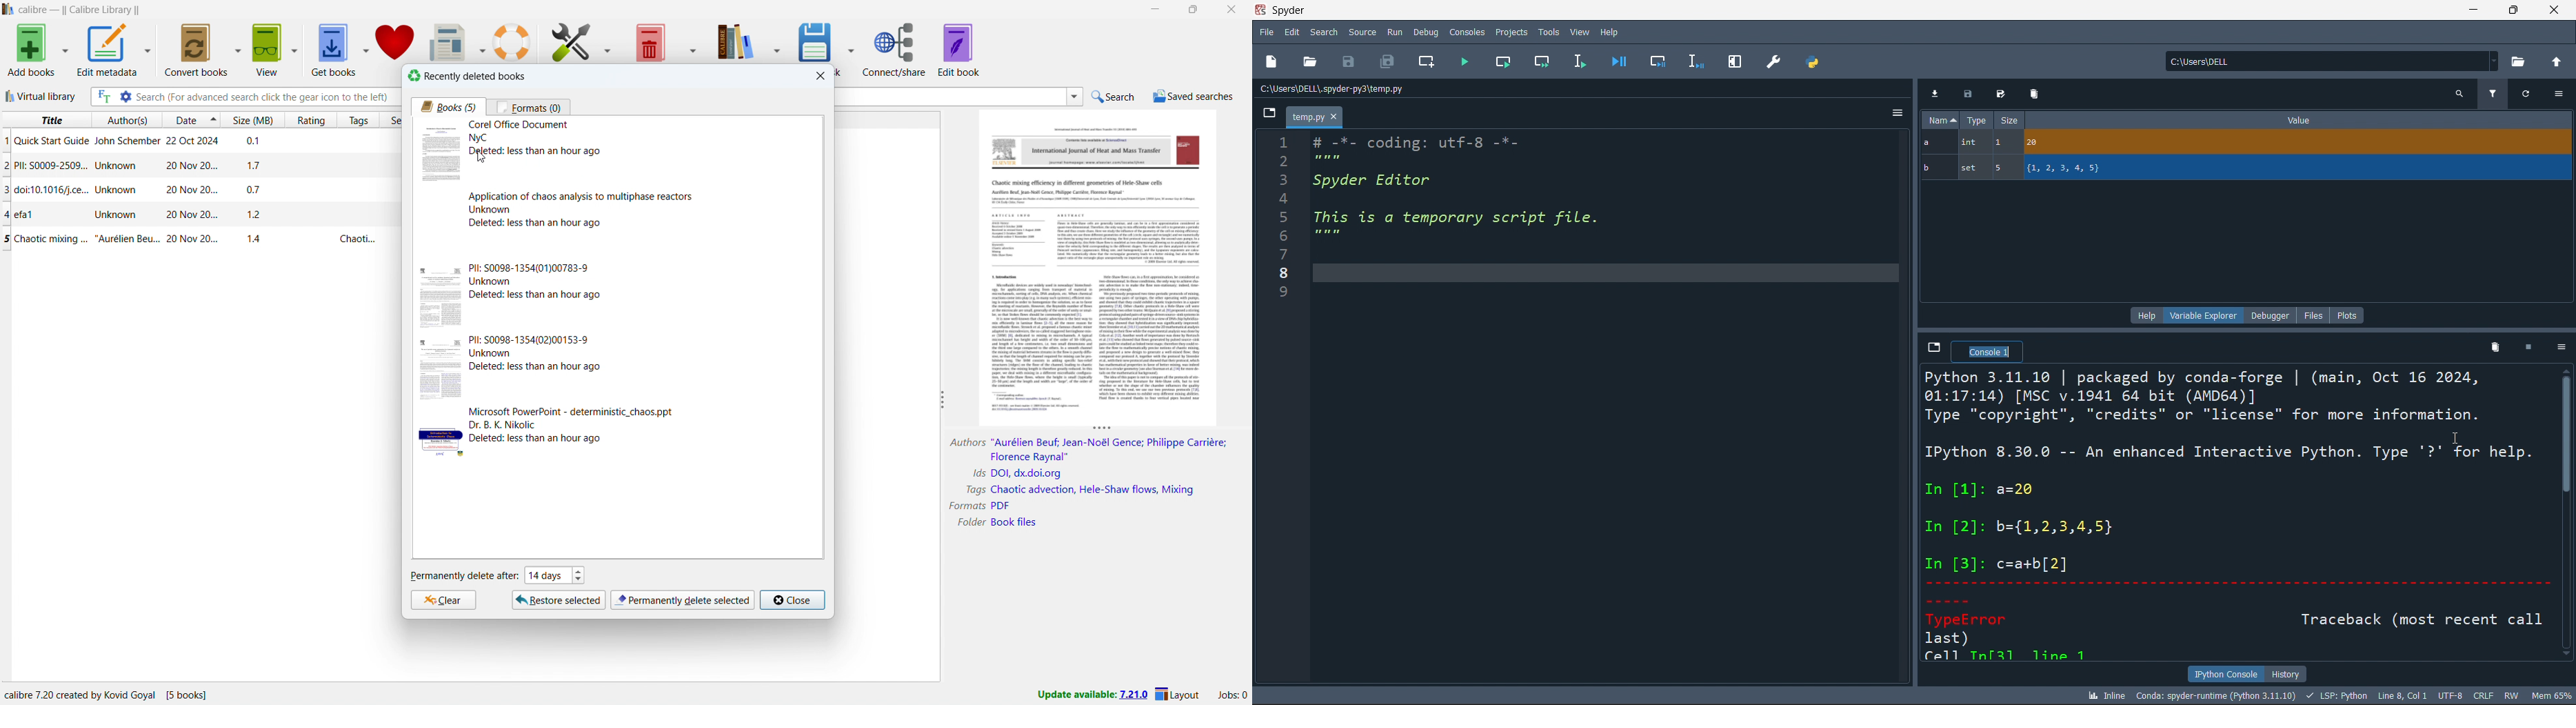  What do you see at coordinates (1618, 61) in the screenshot?
I see `debug file` at bounding box center [1618, 61].